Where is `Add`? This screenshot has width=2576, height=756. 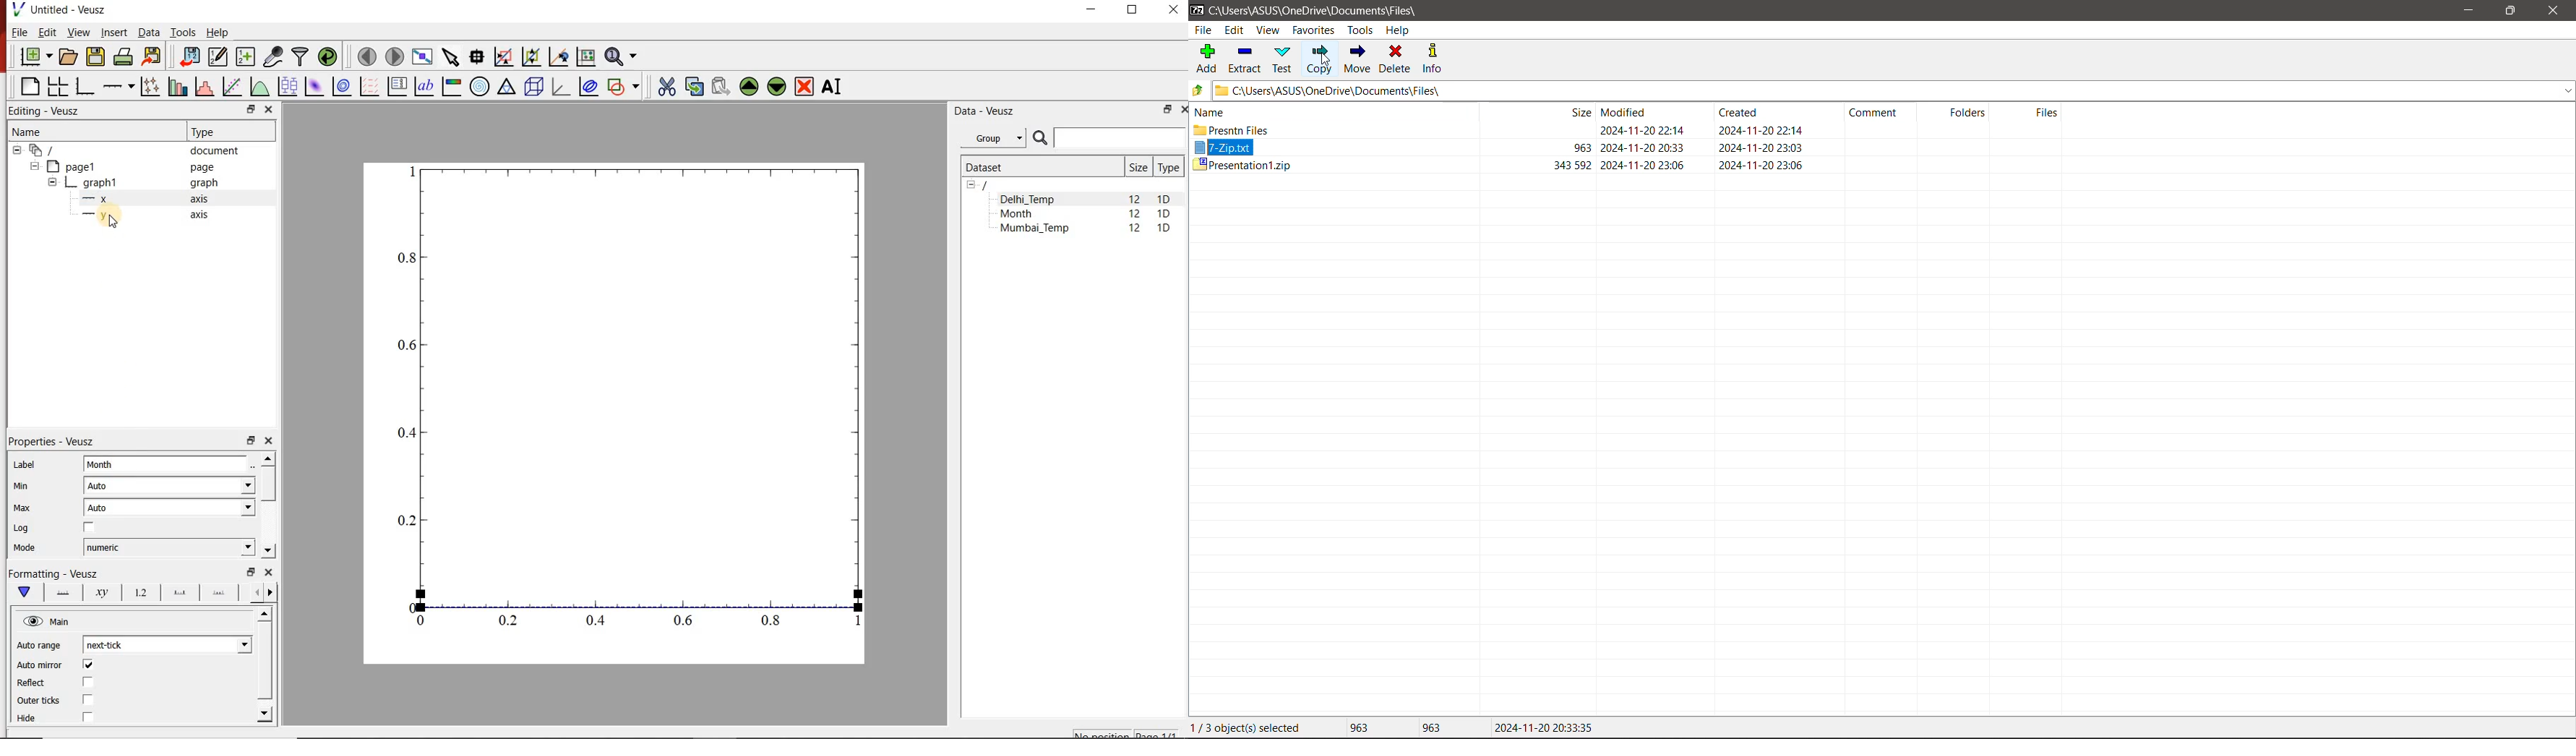
Add is located at coordinates (1205, 59).